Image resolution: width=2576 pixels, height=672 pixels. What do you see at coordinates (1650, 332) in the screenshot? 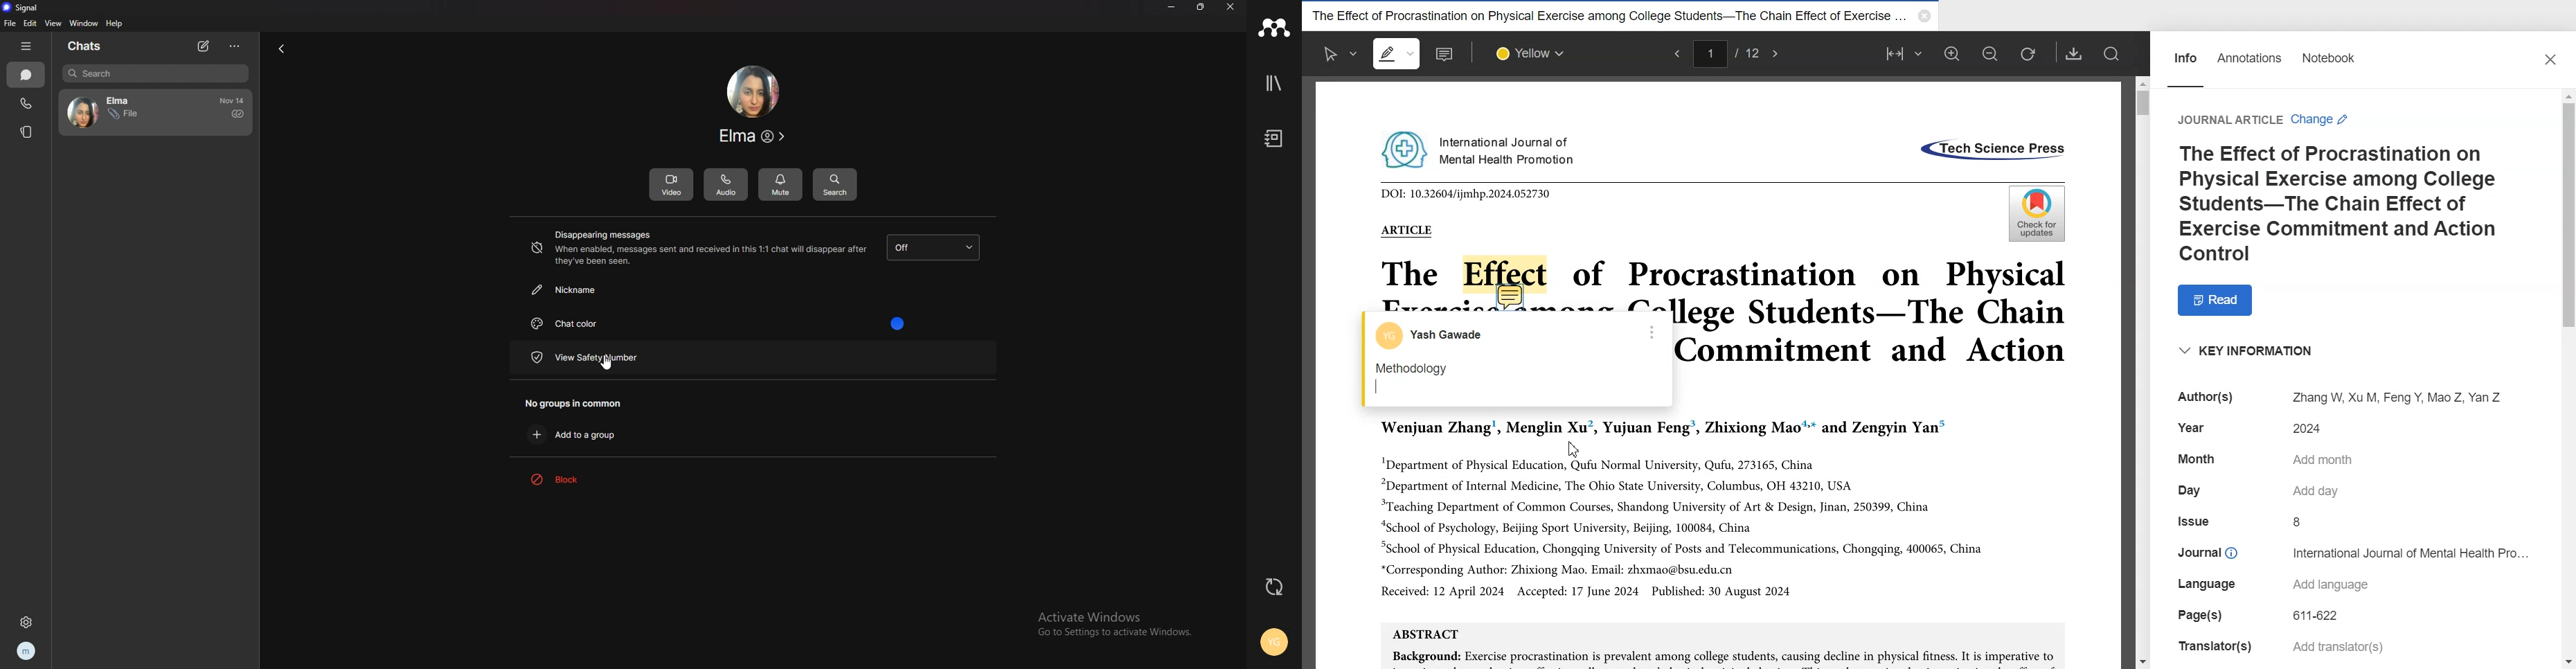
I see `More` at bounding box center [1650, 332].